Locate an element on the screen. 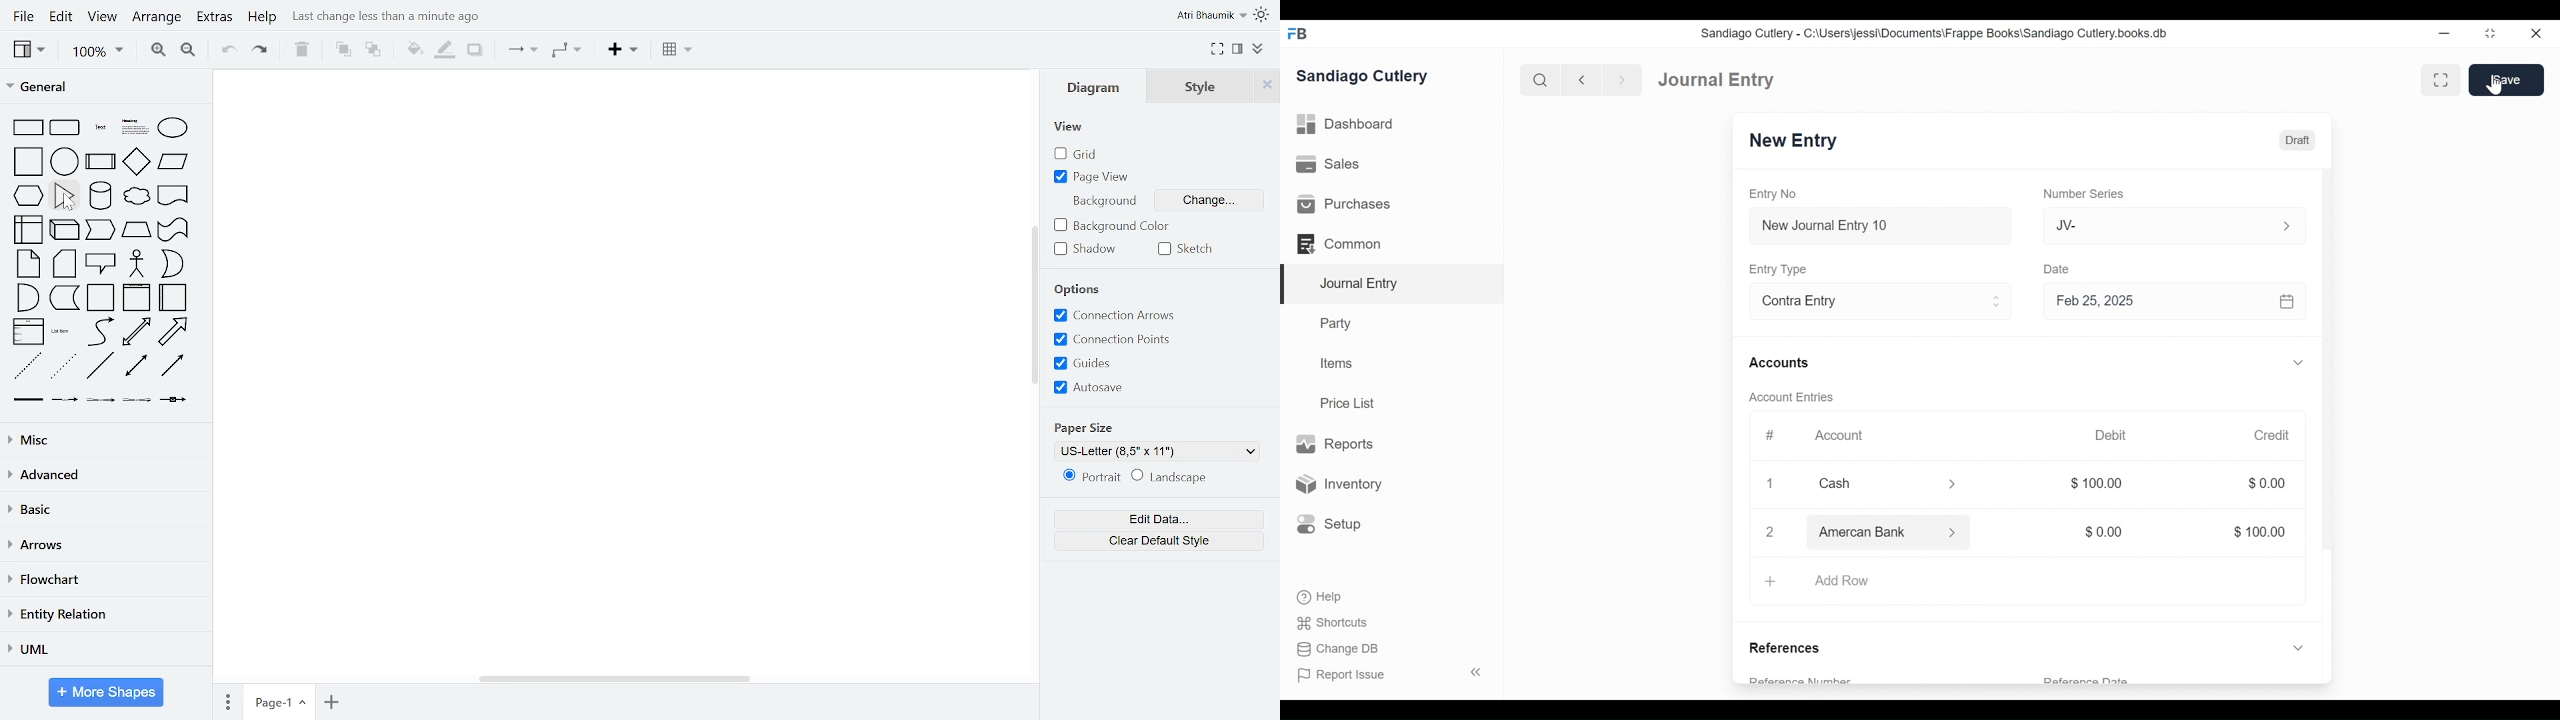  rounded rectangle is located at coordinates (66, 128).